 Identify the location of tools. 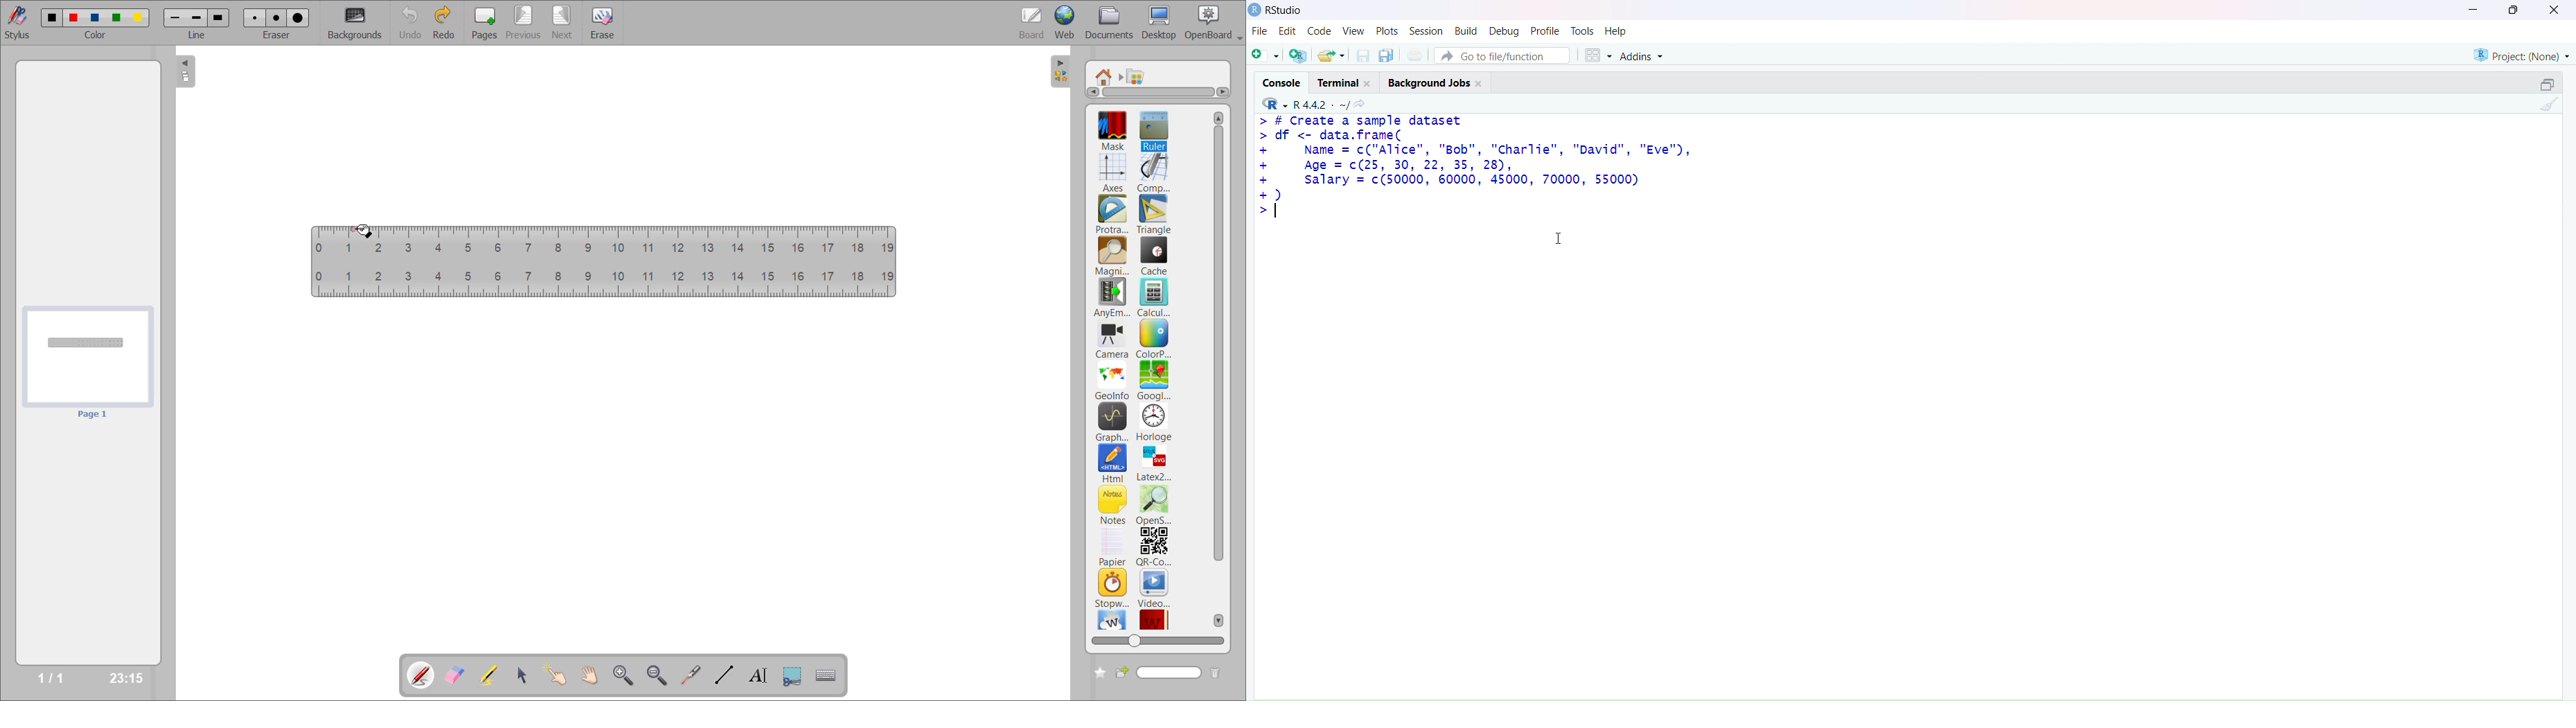
(1583, 30).